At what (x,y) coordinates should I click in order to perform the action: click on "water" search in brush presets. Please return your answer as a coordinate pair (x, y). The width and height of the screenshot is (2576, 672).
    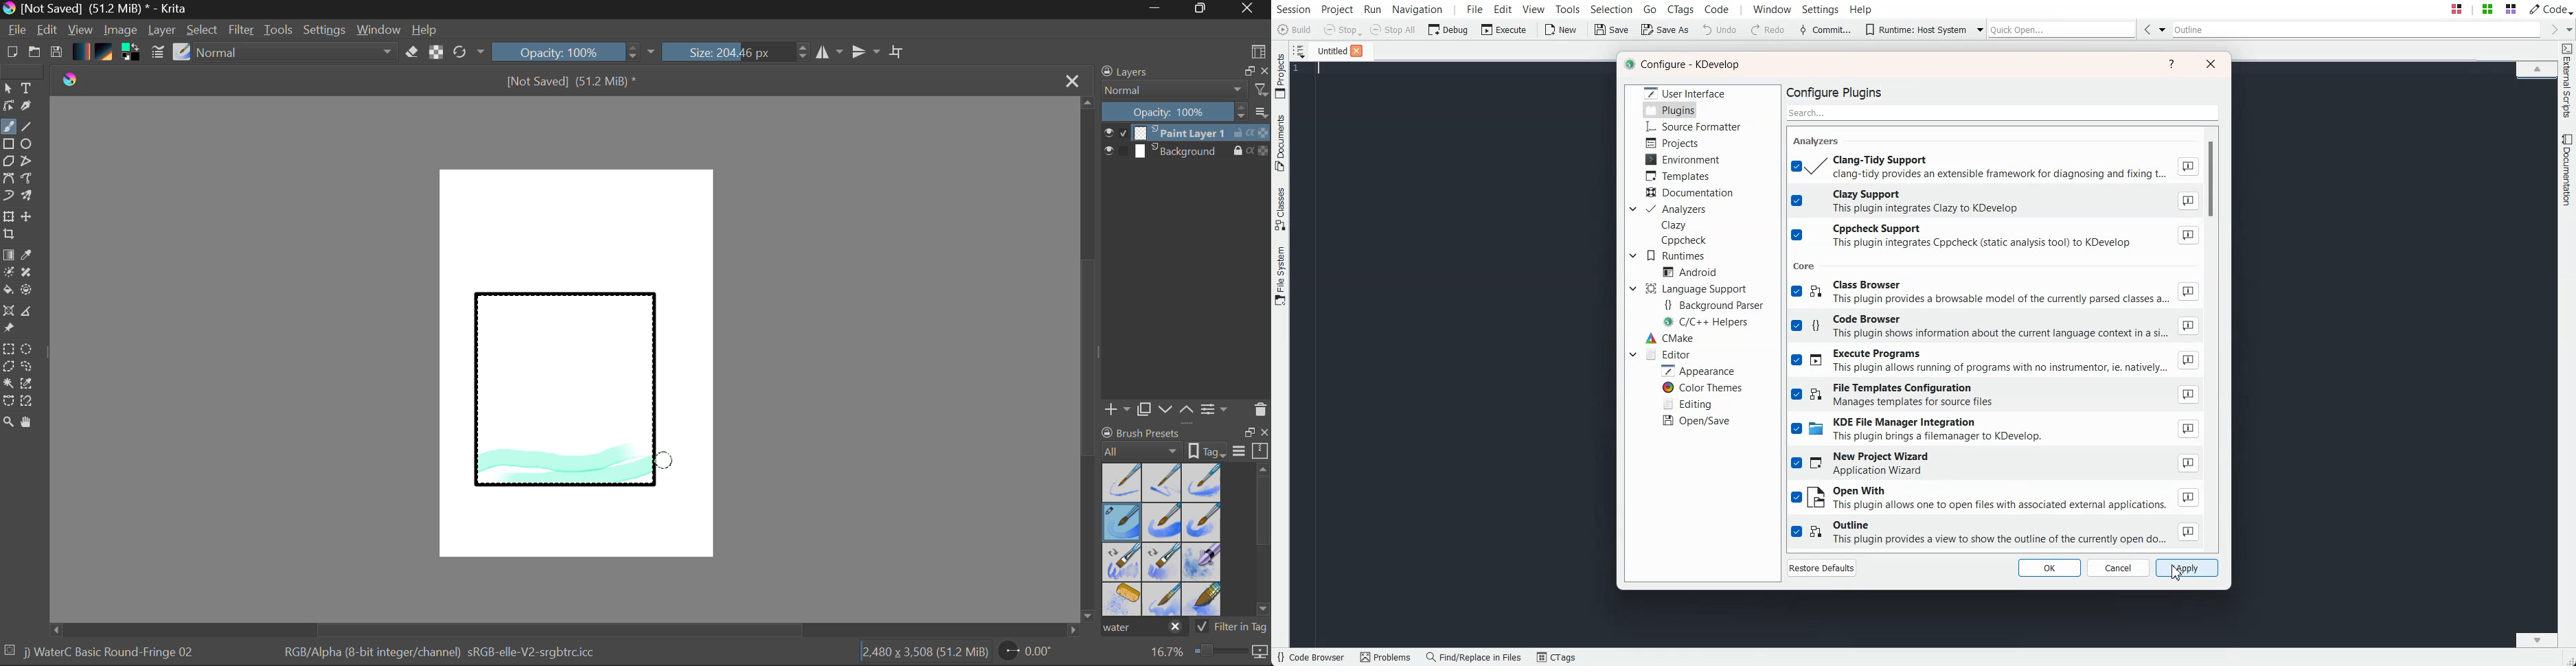
    Looking at the image, I should click on (1143, 630).